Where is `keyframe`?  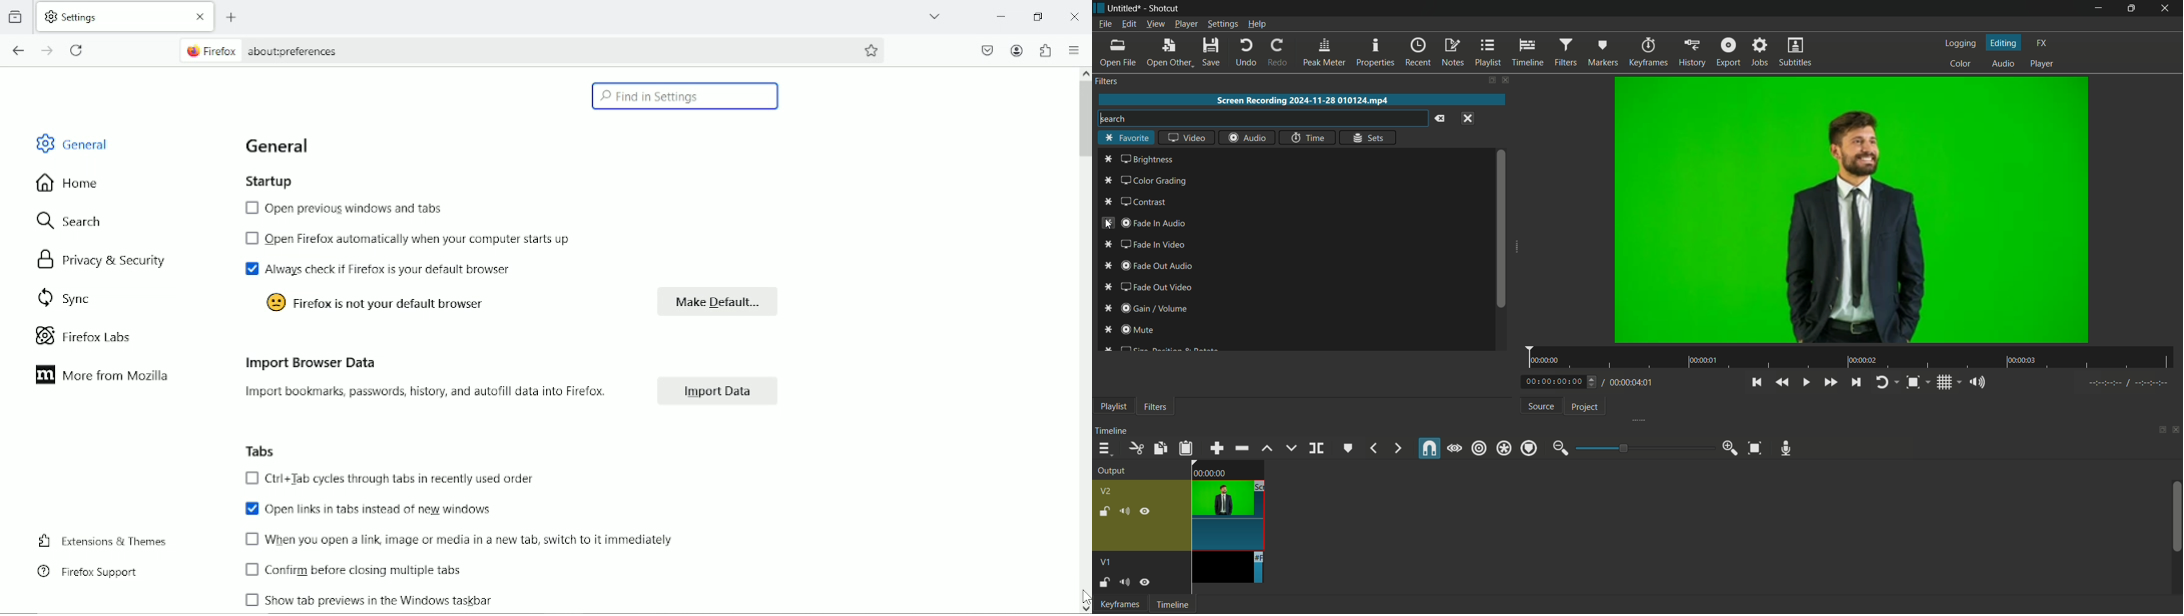
keyframe is located at coordinates (1118, 604).